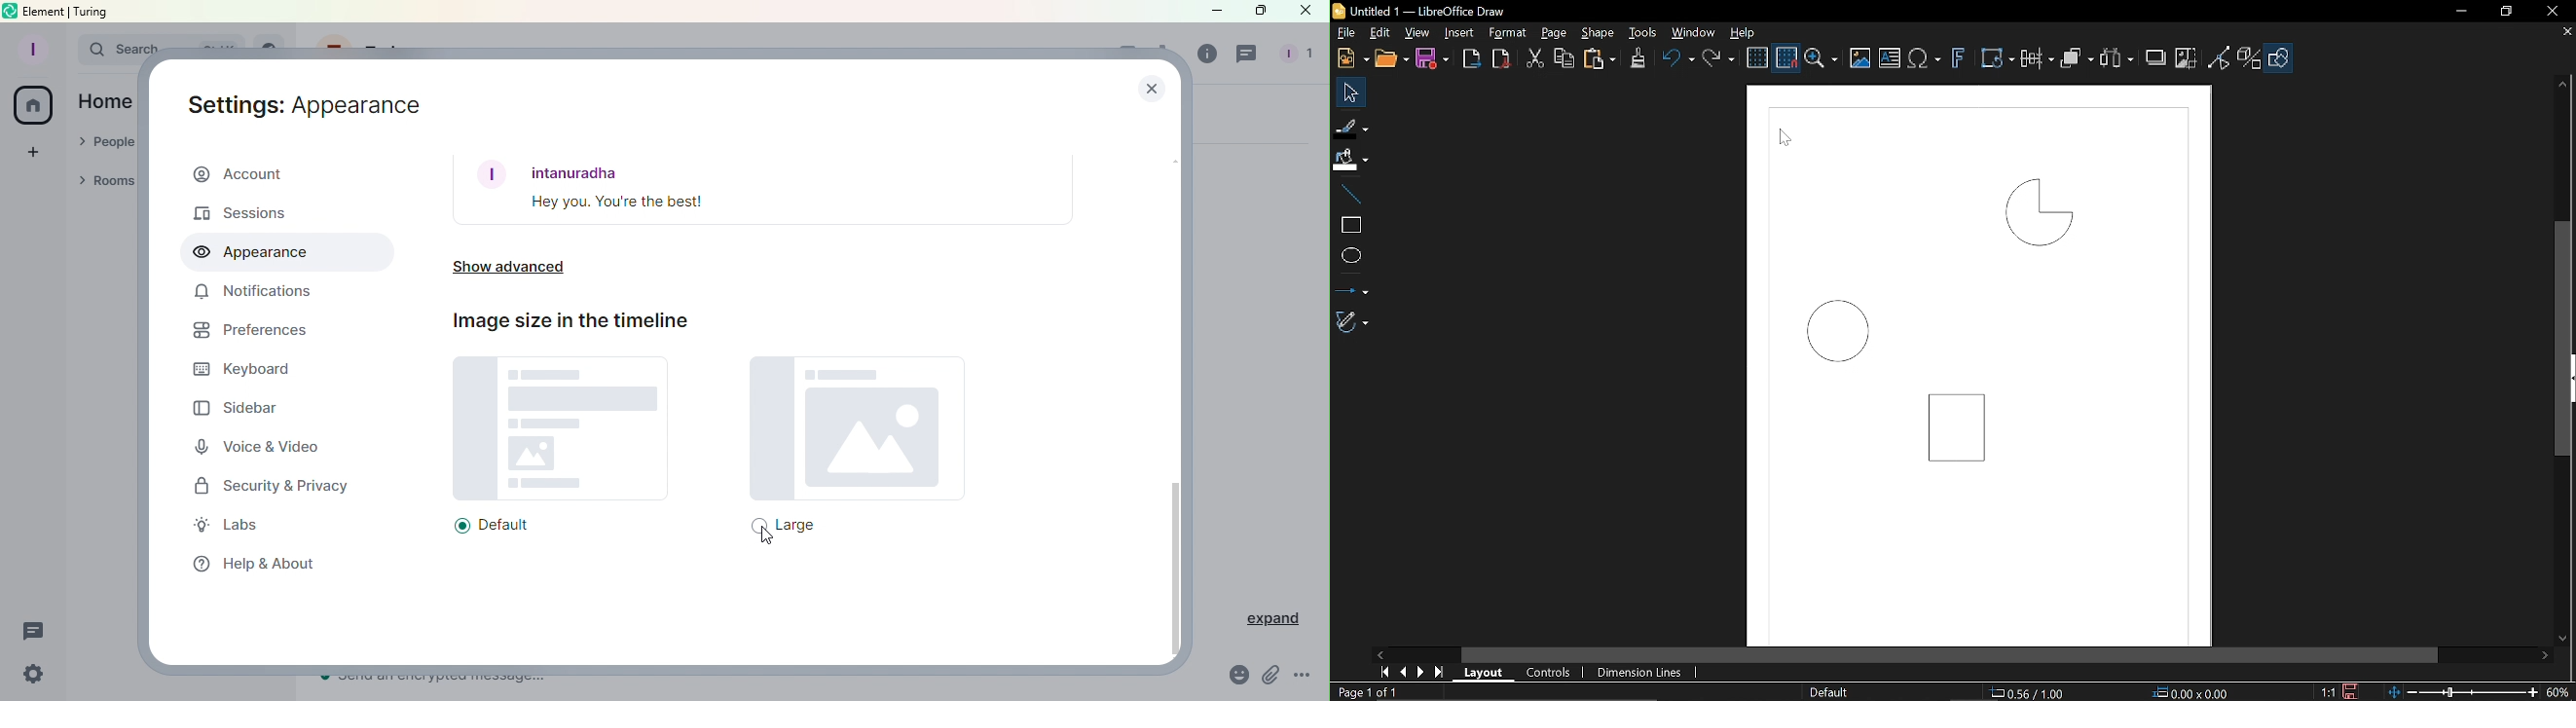 The width and height of the screenshot is (2576, 728). Describe the element at coordinates (1961, 425) in the screenshot. I see `Rectangle` at that location.